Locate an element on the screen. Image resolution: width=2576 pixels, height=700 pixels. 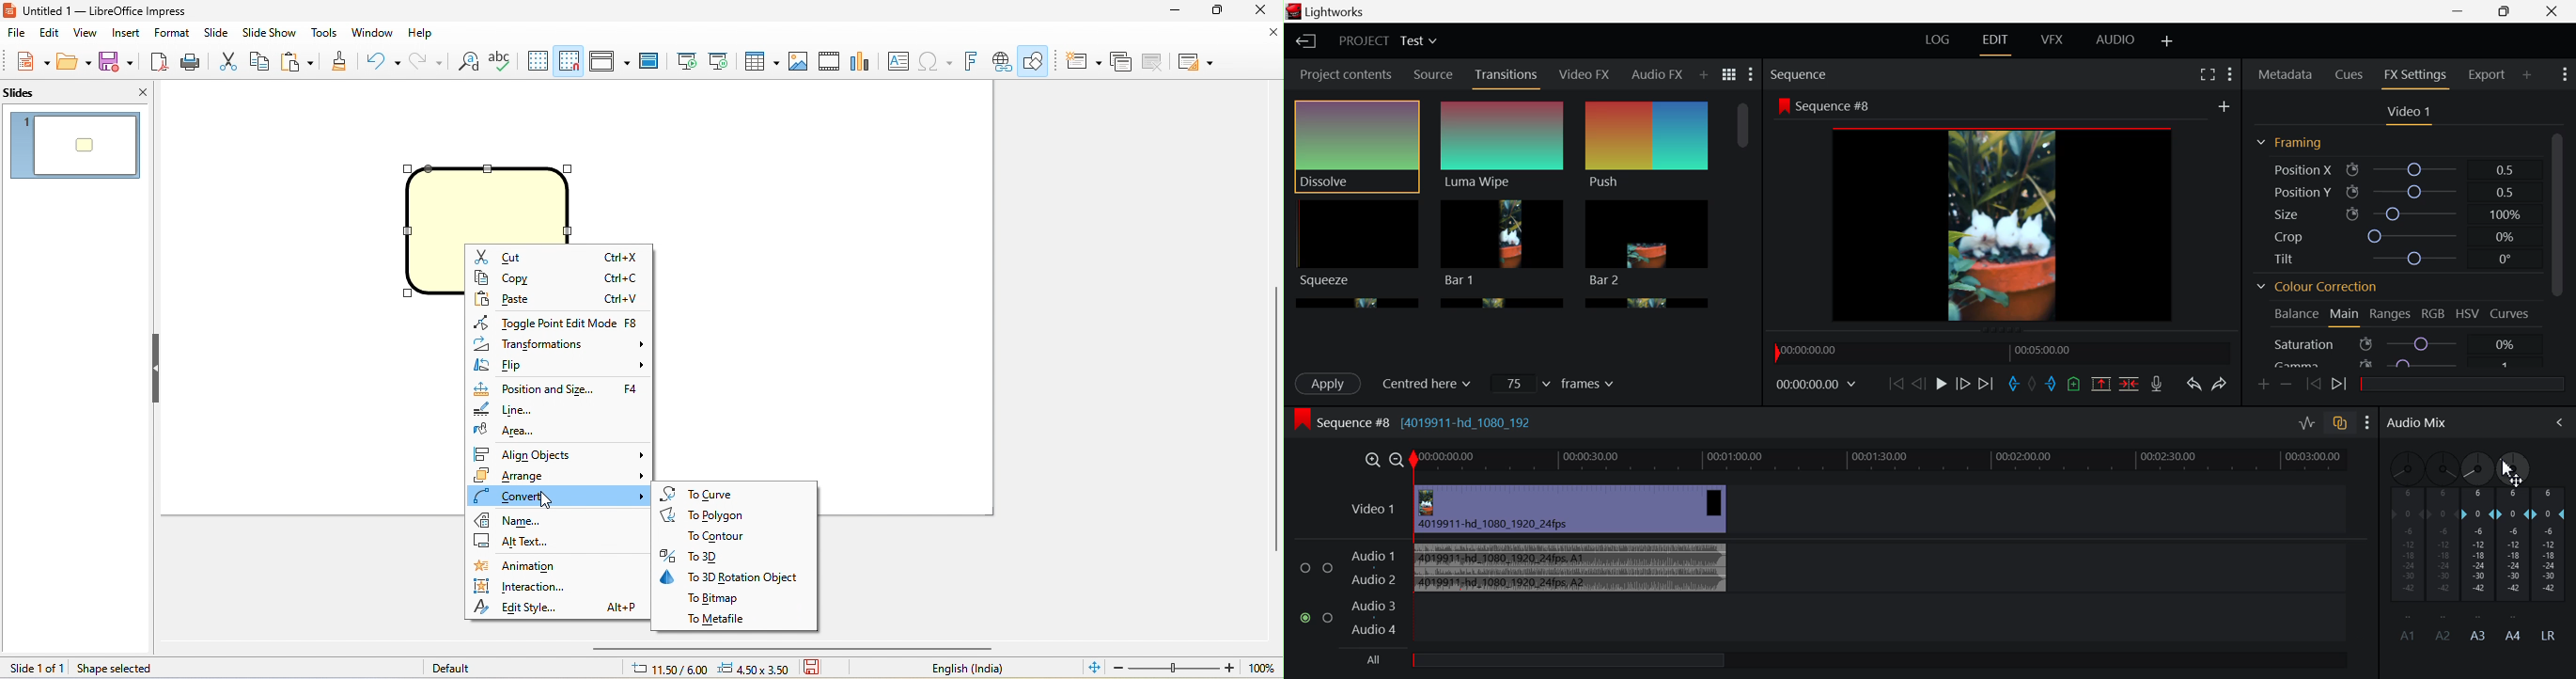
libreoffice impress logo is located at coordinates (8, 10).